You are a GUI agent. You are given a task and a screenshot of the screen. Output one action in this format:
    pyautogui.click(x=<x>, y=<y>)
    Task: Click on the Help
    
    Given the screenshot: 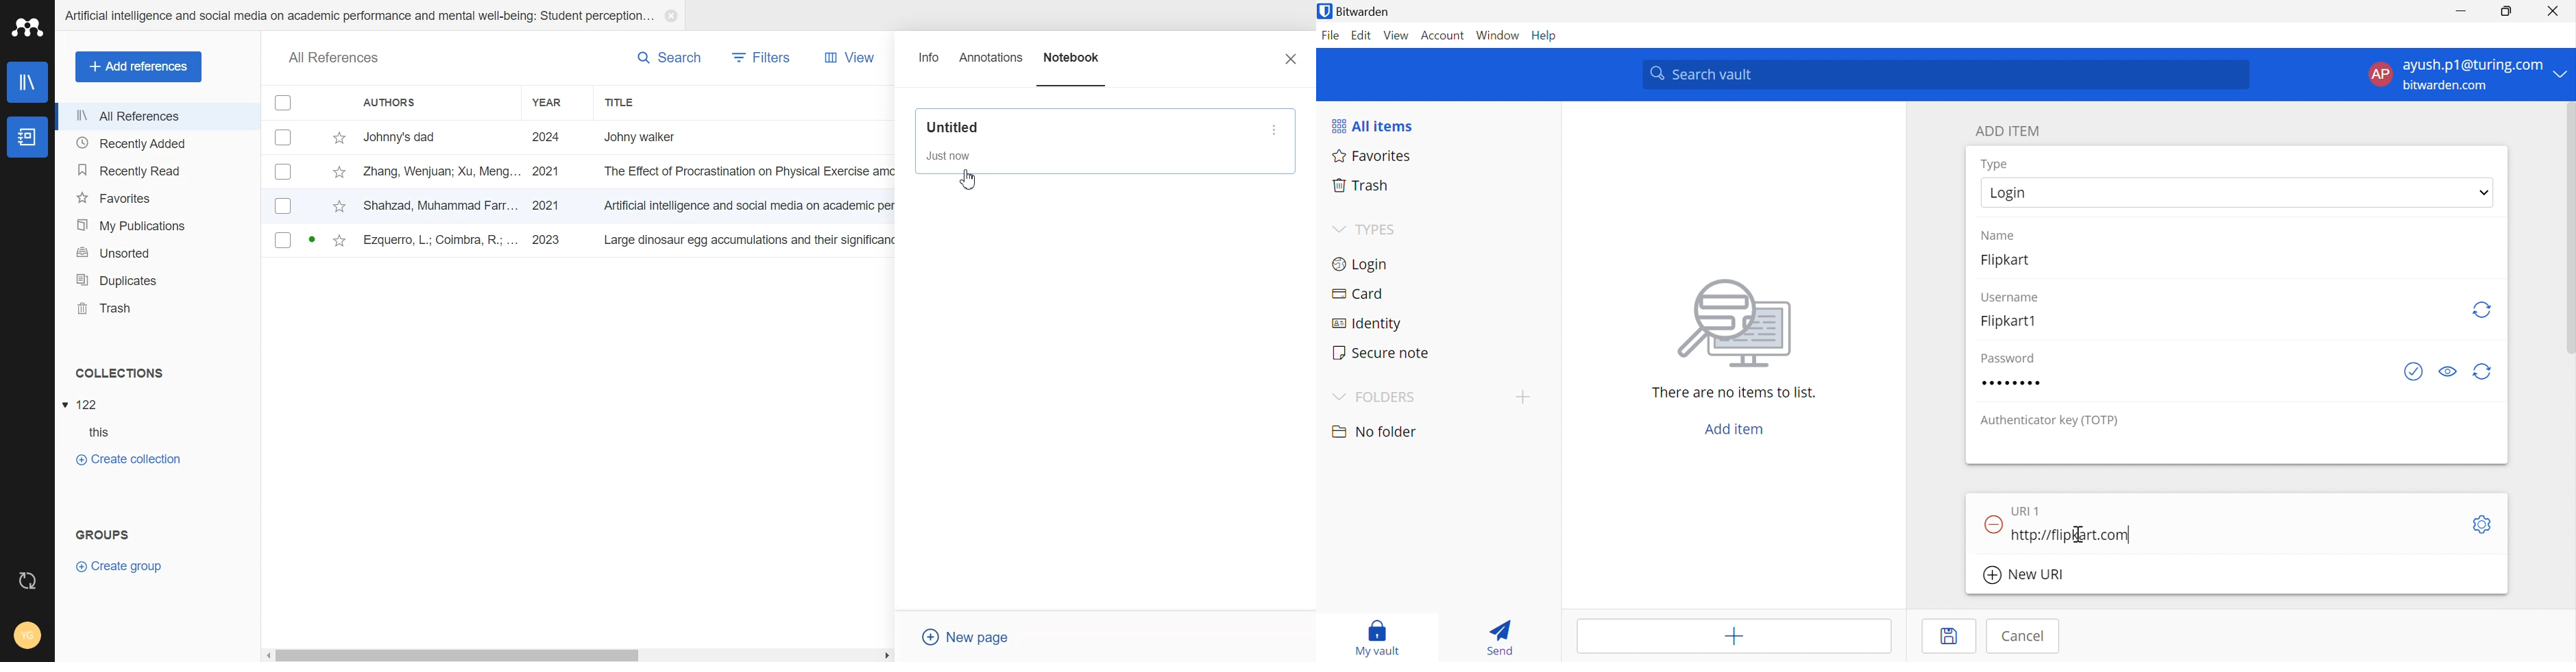 What is the action you would take?
    pyautogui.click(x=1548, y=35)
    